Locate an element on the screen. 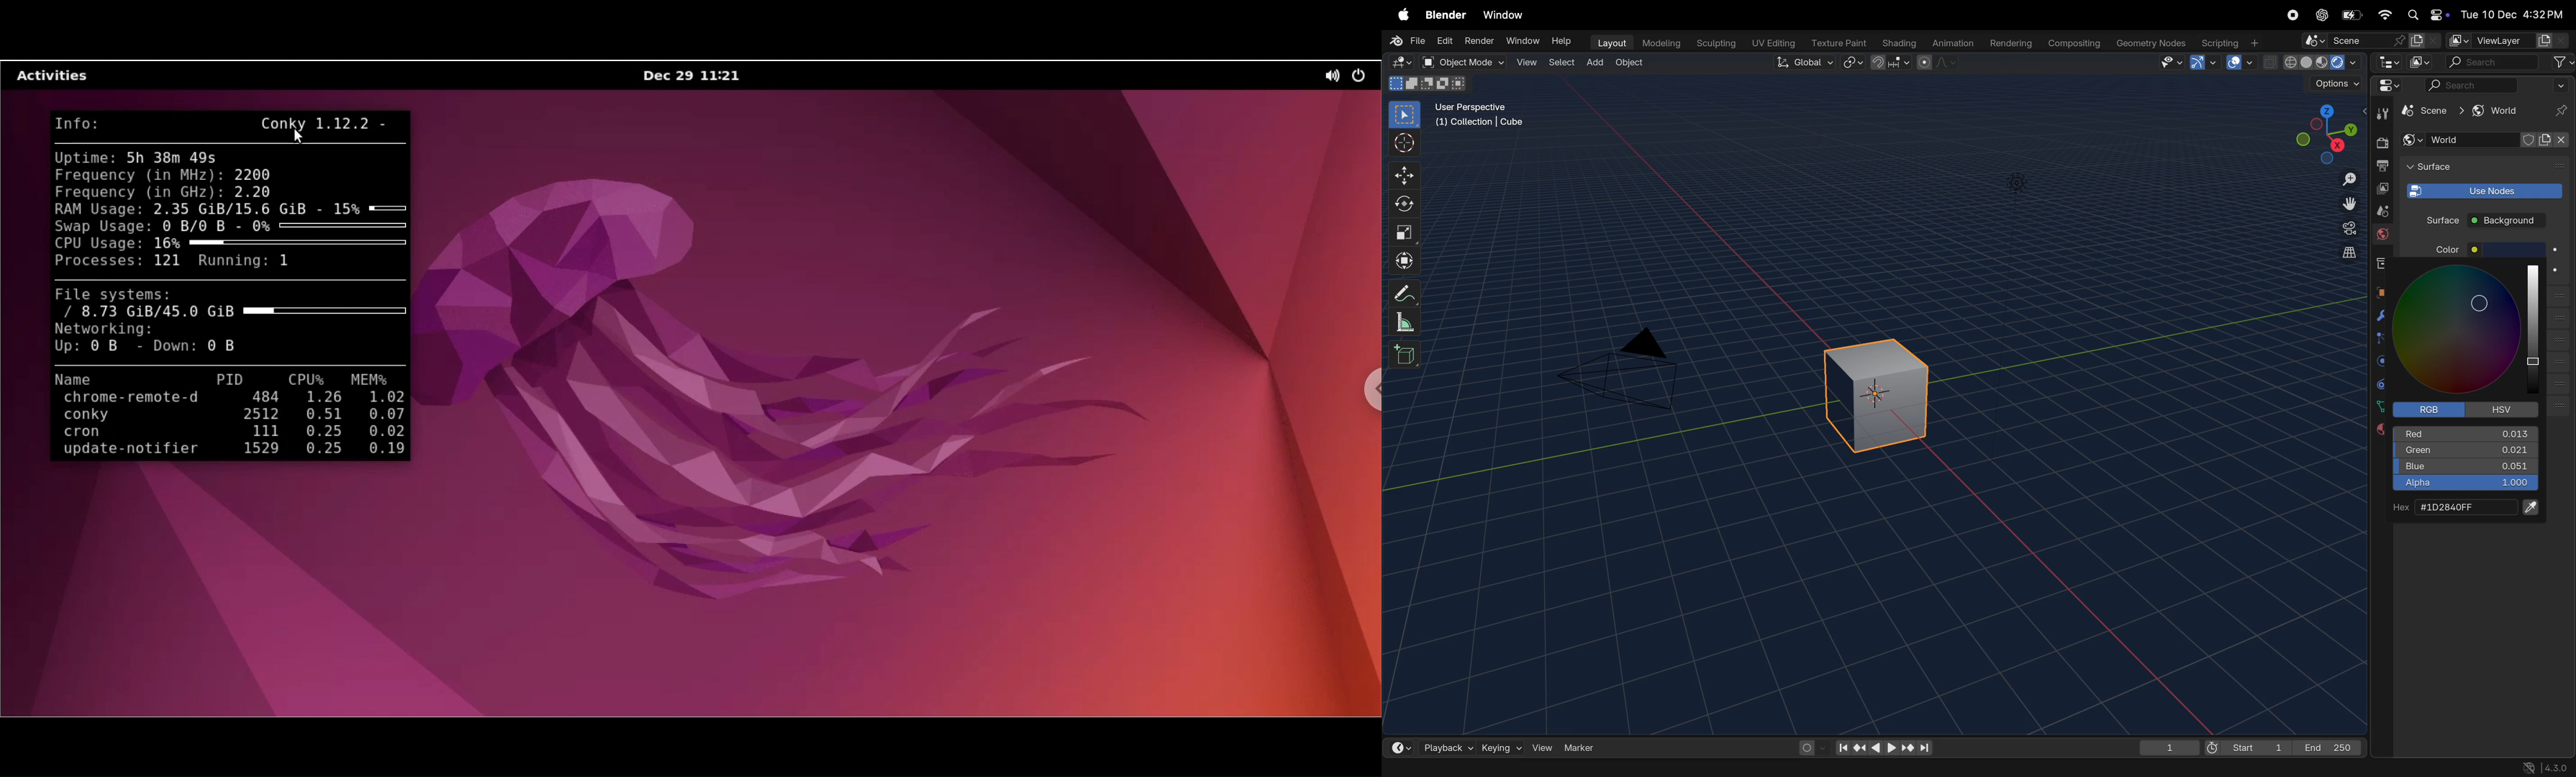  wifi is located at coordinates (2385, 15).